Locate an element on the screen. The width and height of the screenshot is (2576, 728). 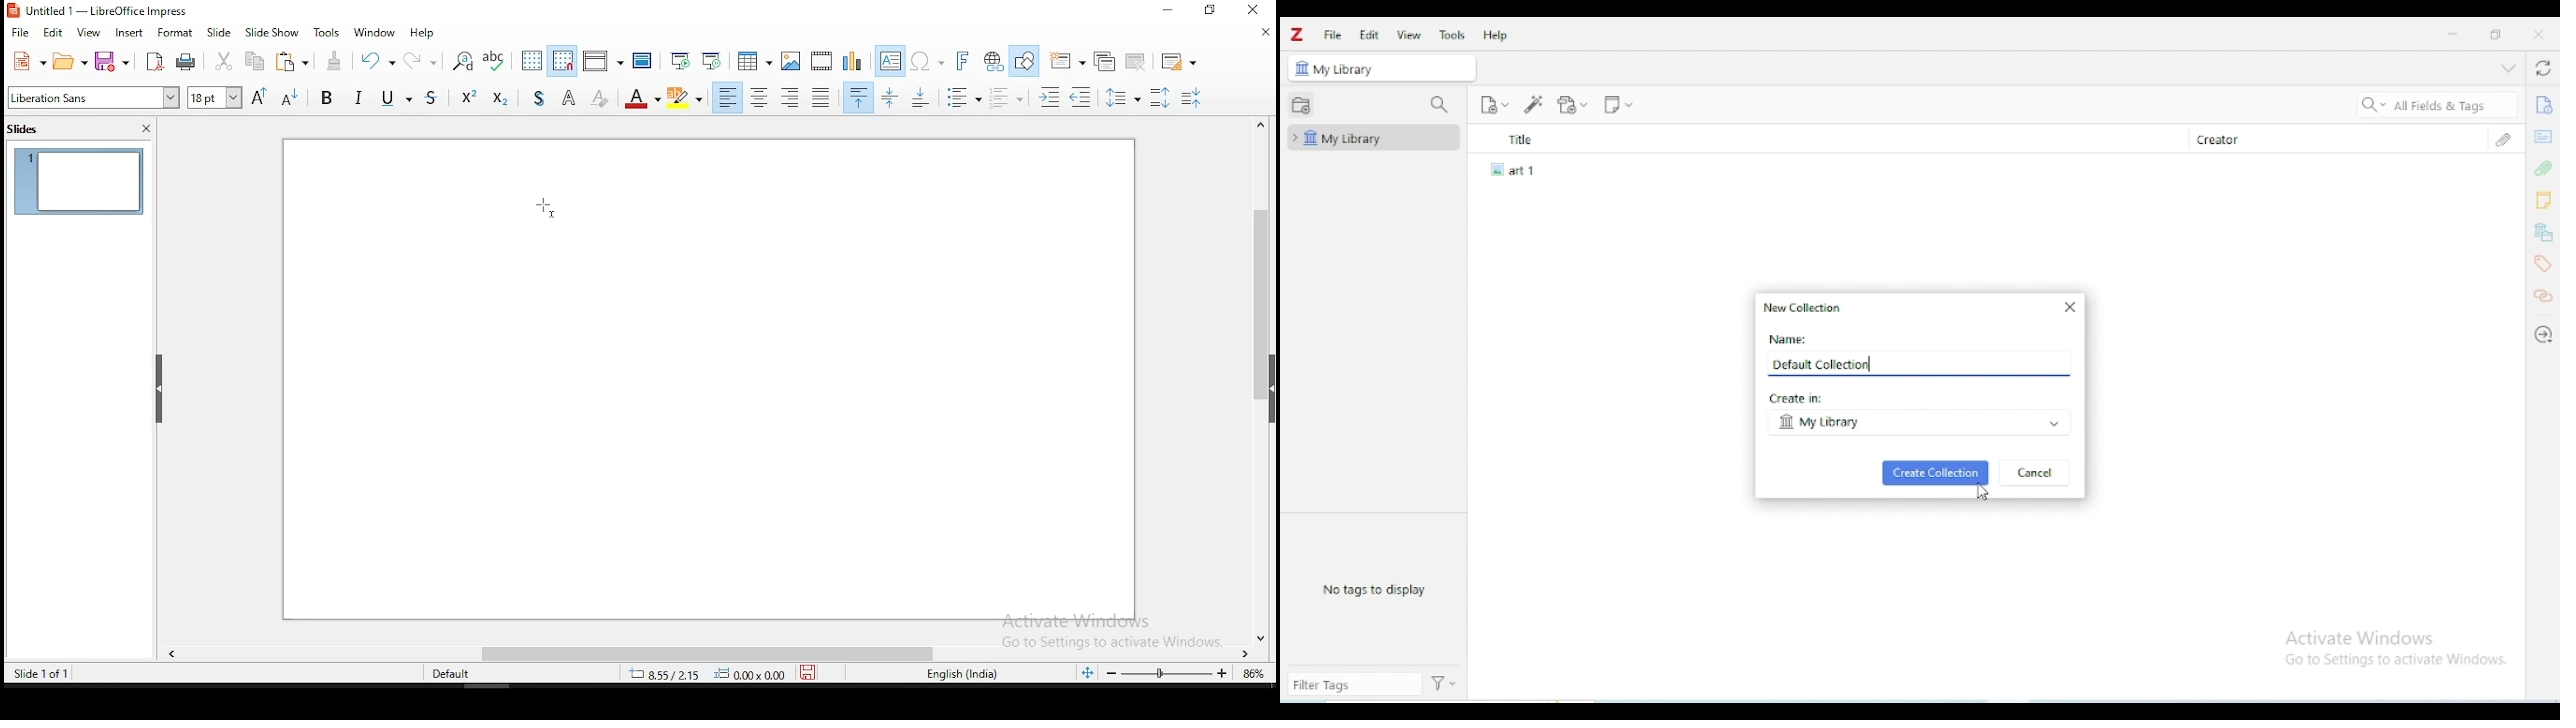
creator is located at coordinates (2323, 139).